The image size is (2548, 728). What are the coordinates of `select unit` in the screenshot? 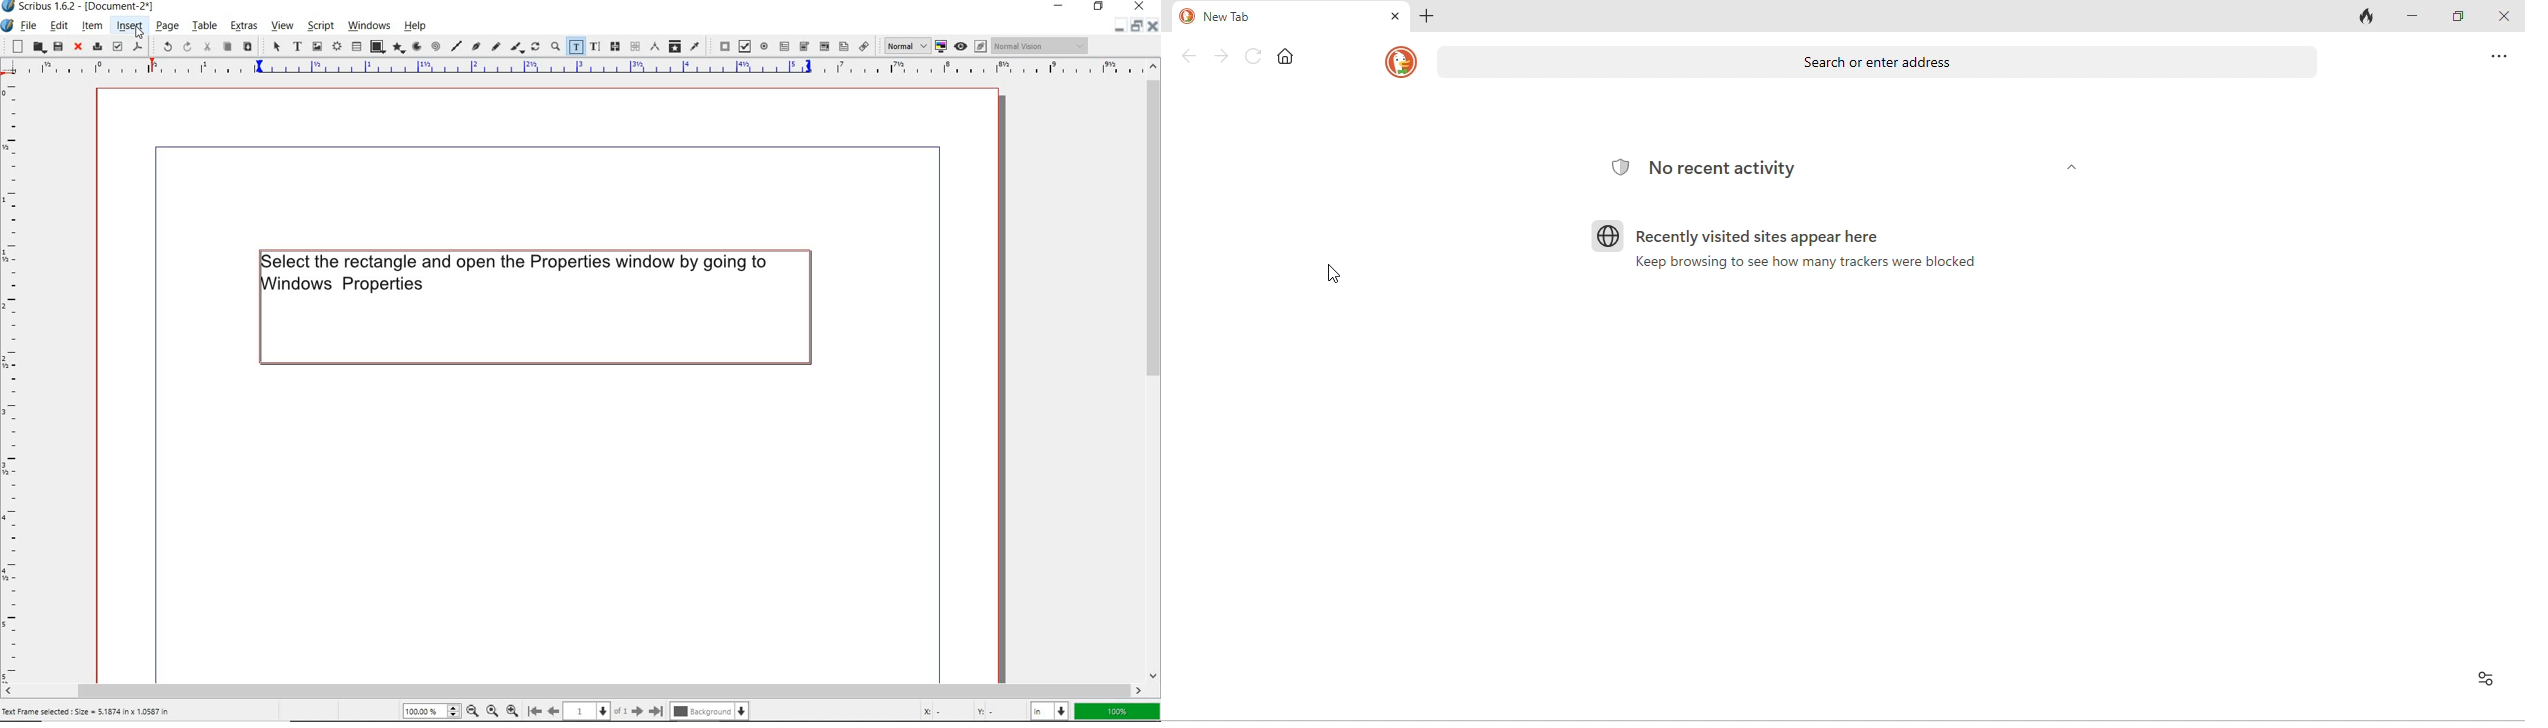 It's located at (1051, 711).